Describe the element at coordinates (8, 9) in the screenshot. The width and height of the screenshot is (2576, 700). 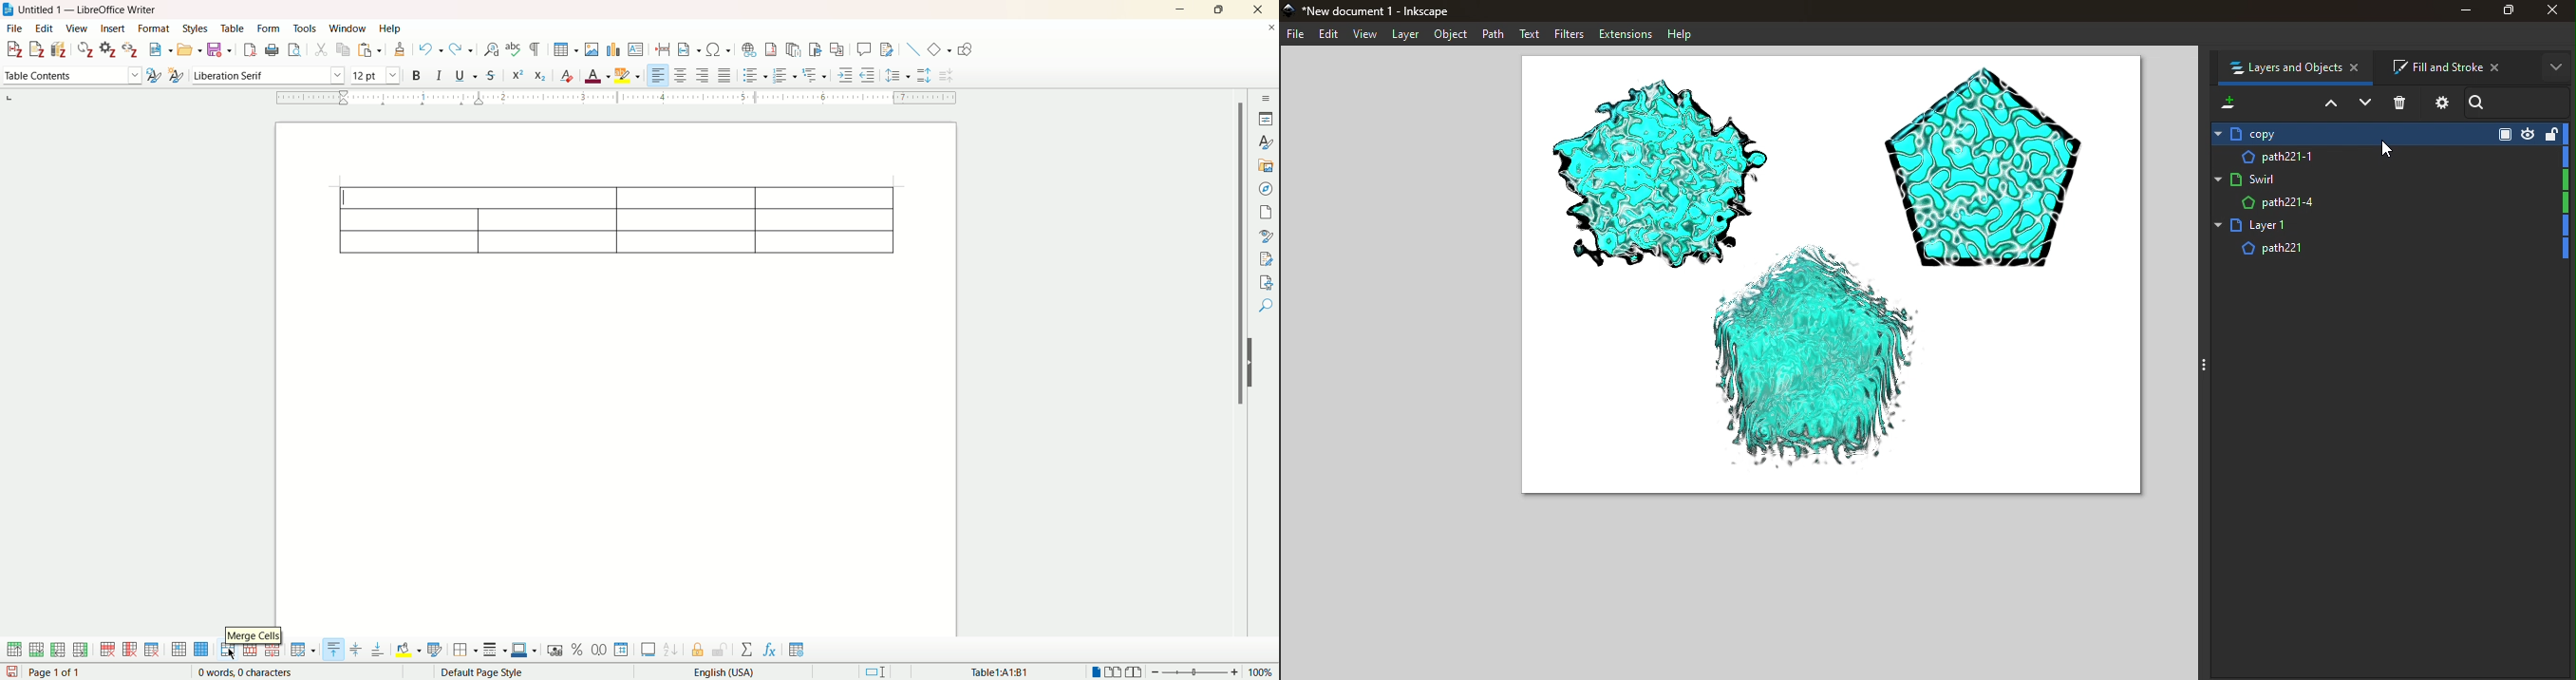
I see `logo` at that location.